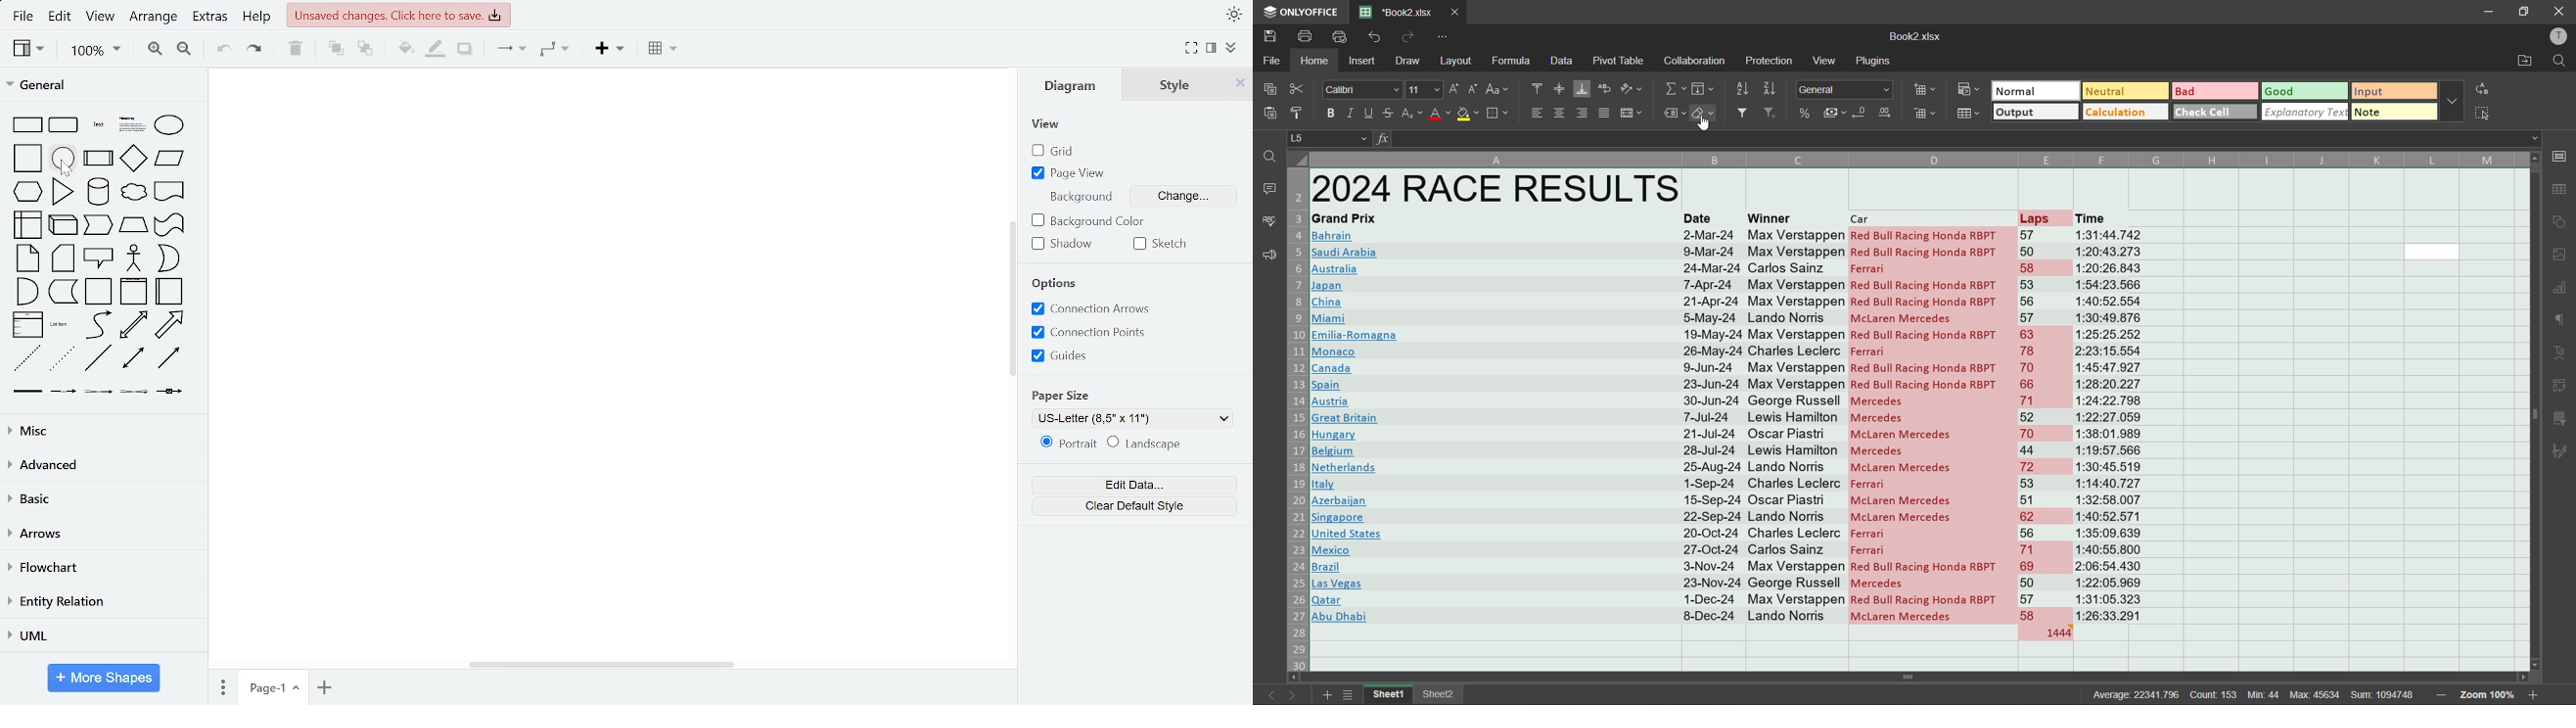 The image size is (2576, 728). Describe the element at coordinates (1413, 113) in the screenshot. I see `sub/superscript` at that location.